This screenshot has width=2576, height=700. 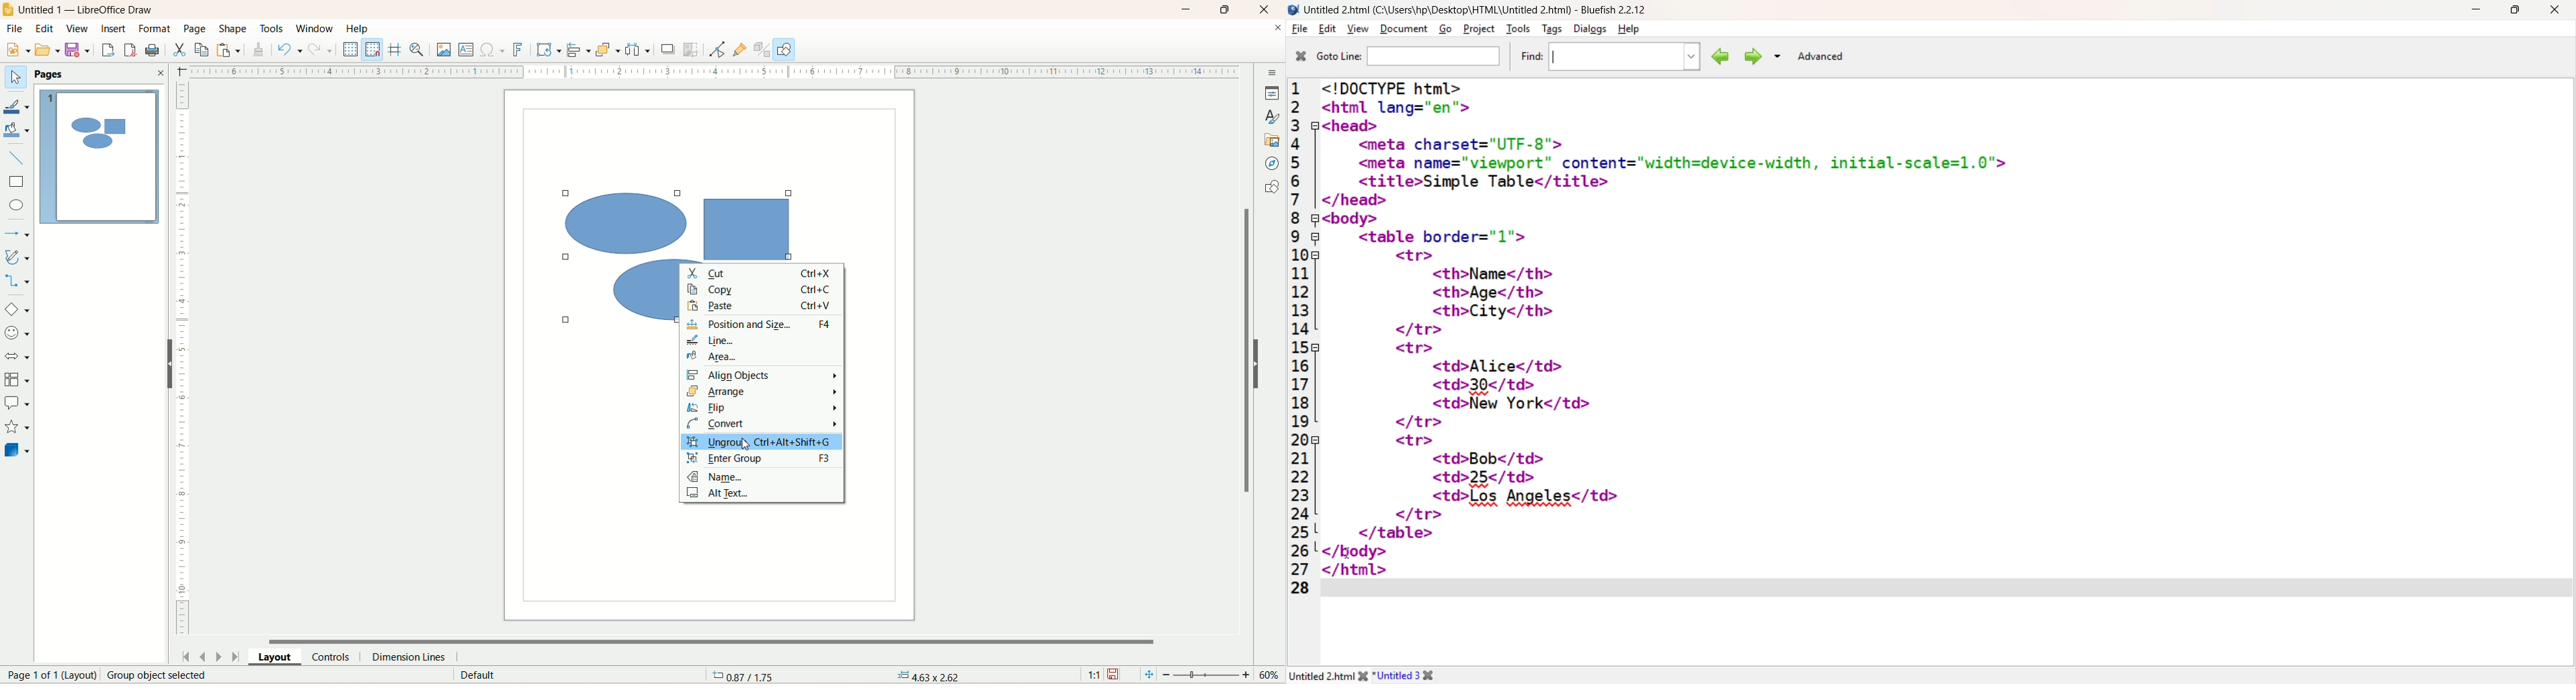 What do you see at coordinates (117, 33) in the screenshot?
I see `insert` at bounding box center [117, 33].